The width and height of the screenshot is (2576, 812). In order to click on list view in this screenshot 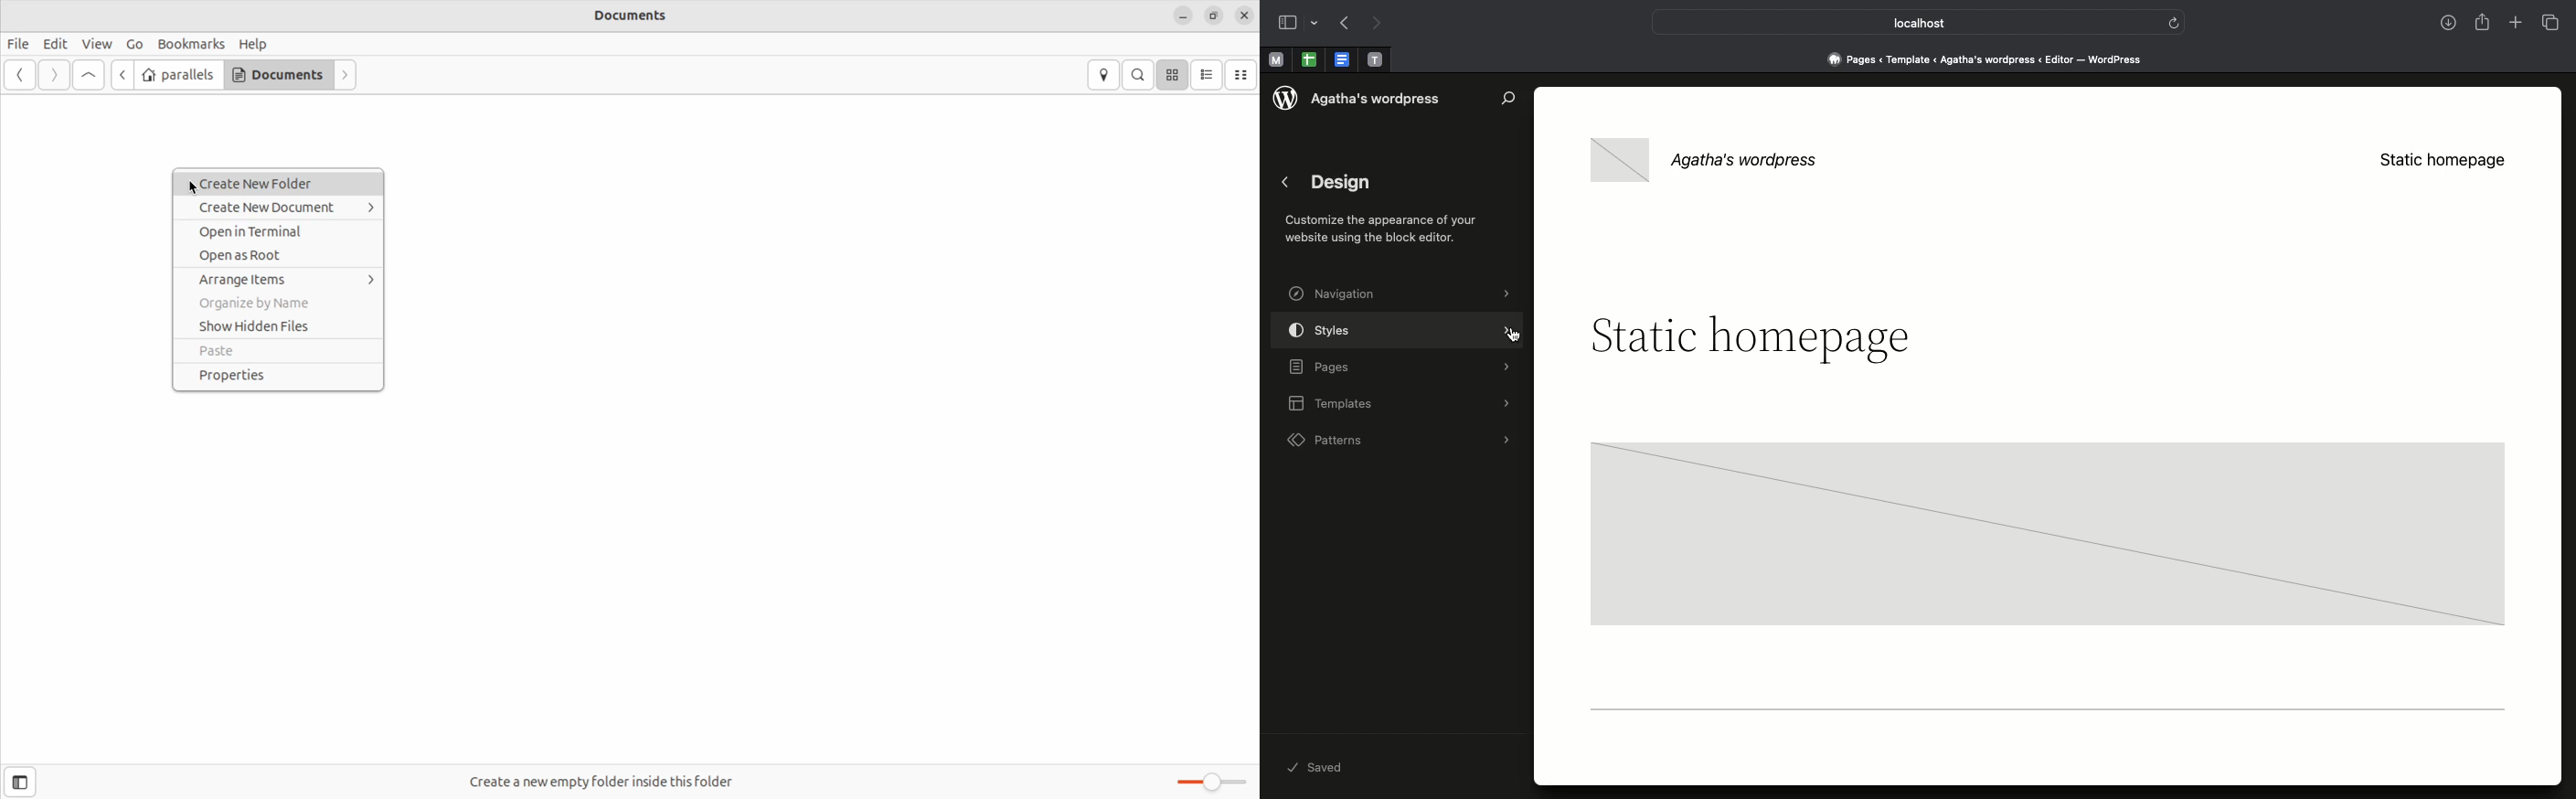, I will do `click(1210, 73)`.